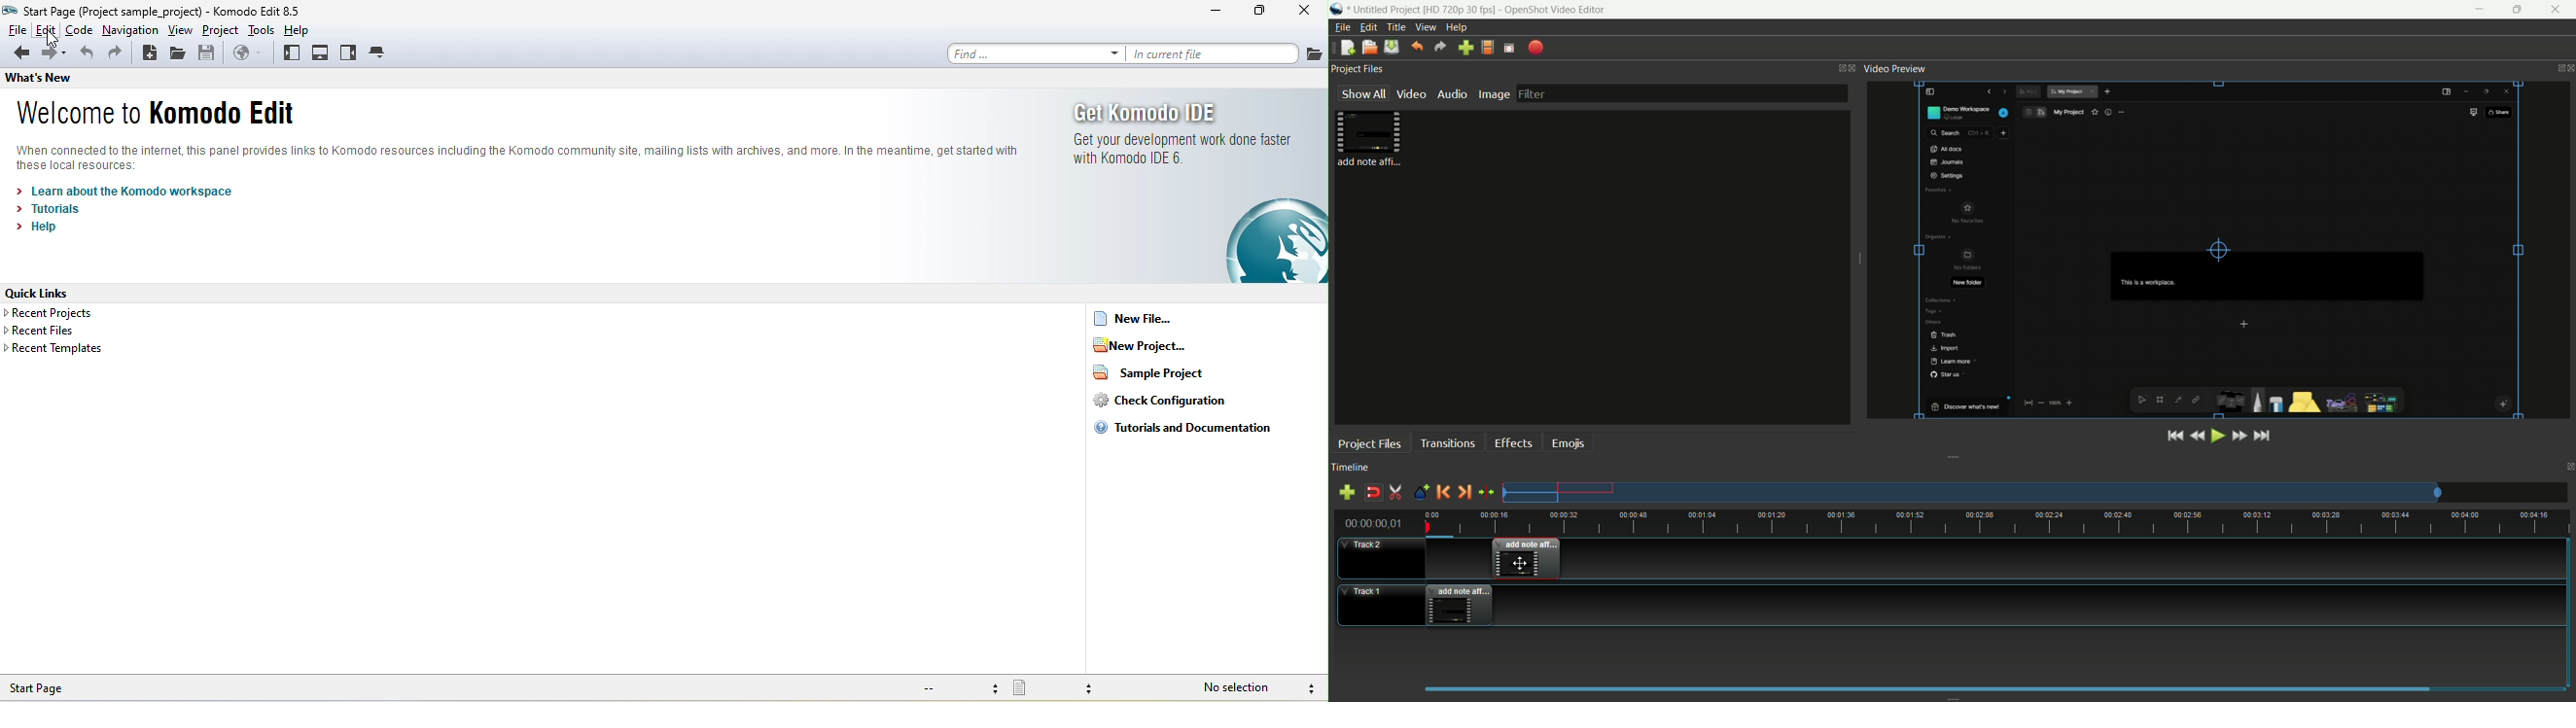  I want to click on recent projects, so click(57, 313).